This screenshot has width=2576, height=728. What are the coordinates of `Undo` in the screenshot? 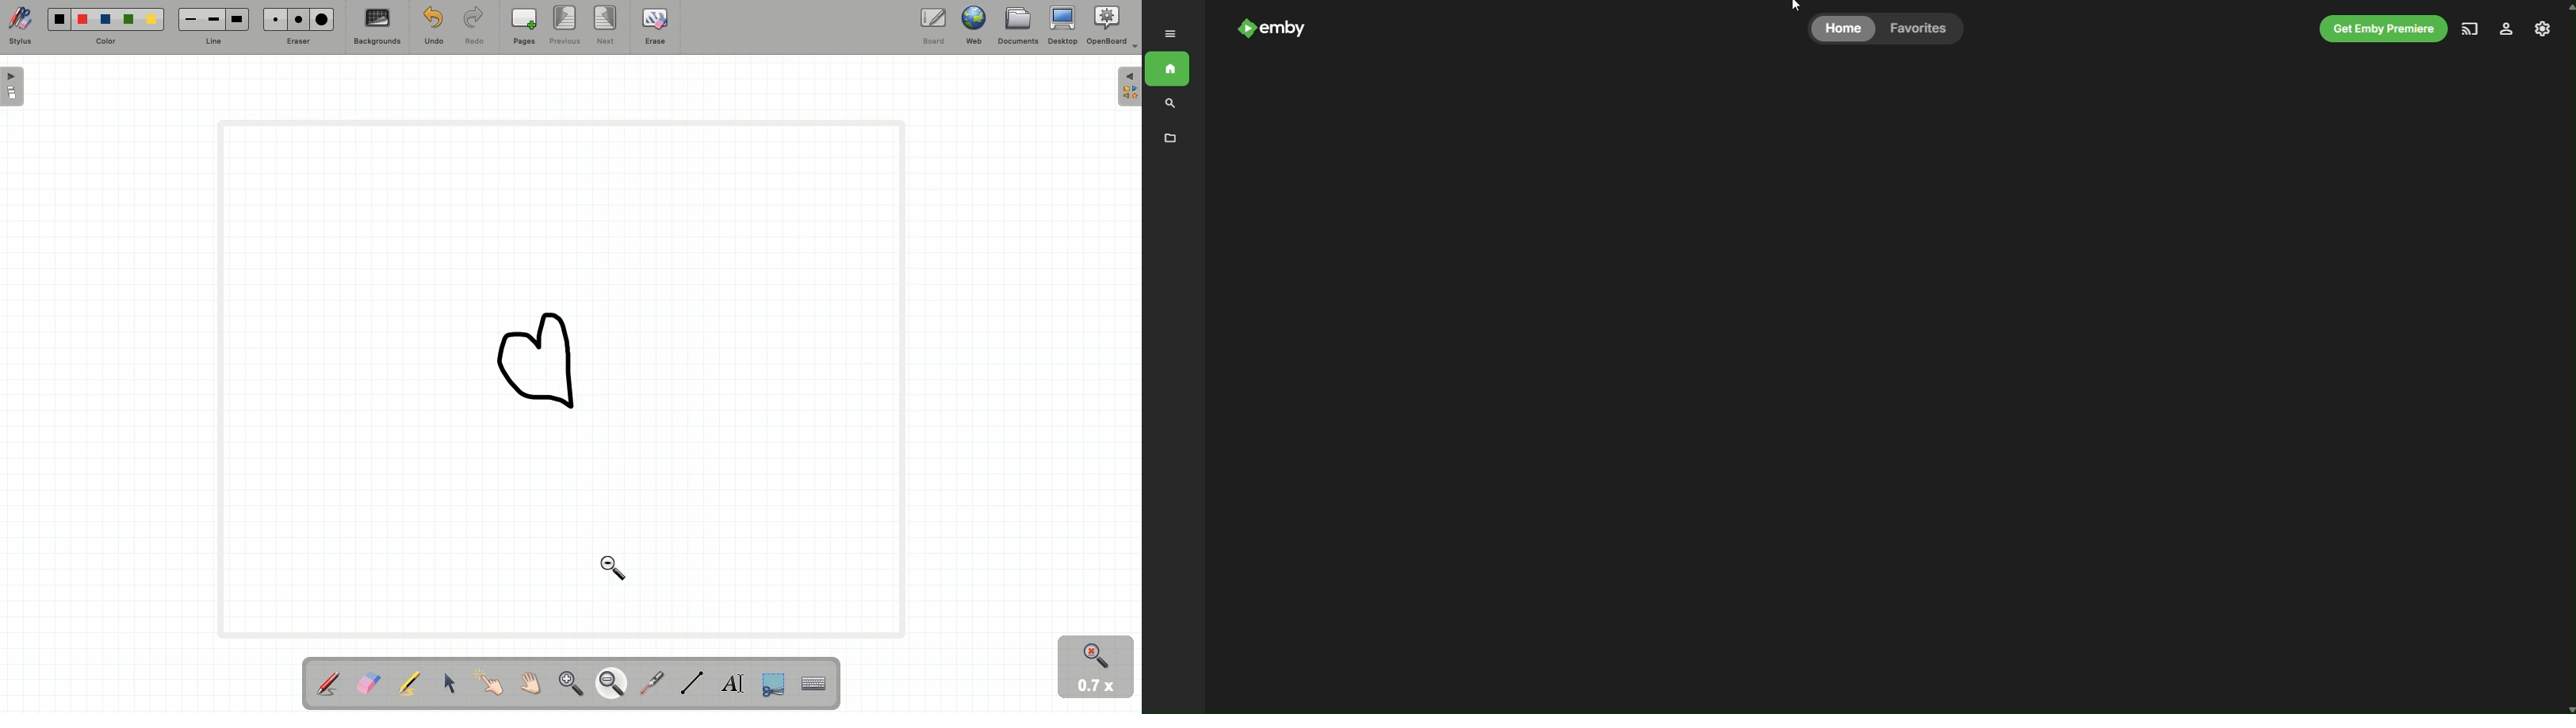 It's located at (434, 27).